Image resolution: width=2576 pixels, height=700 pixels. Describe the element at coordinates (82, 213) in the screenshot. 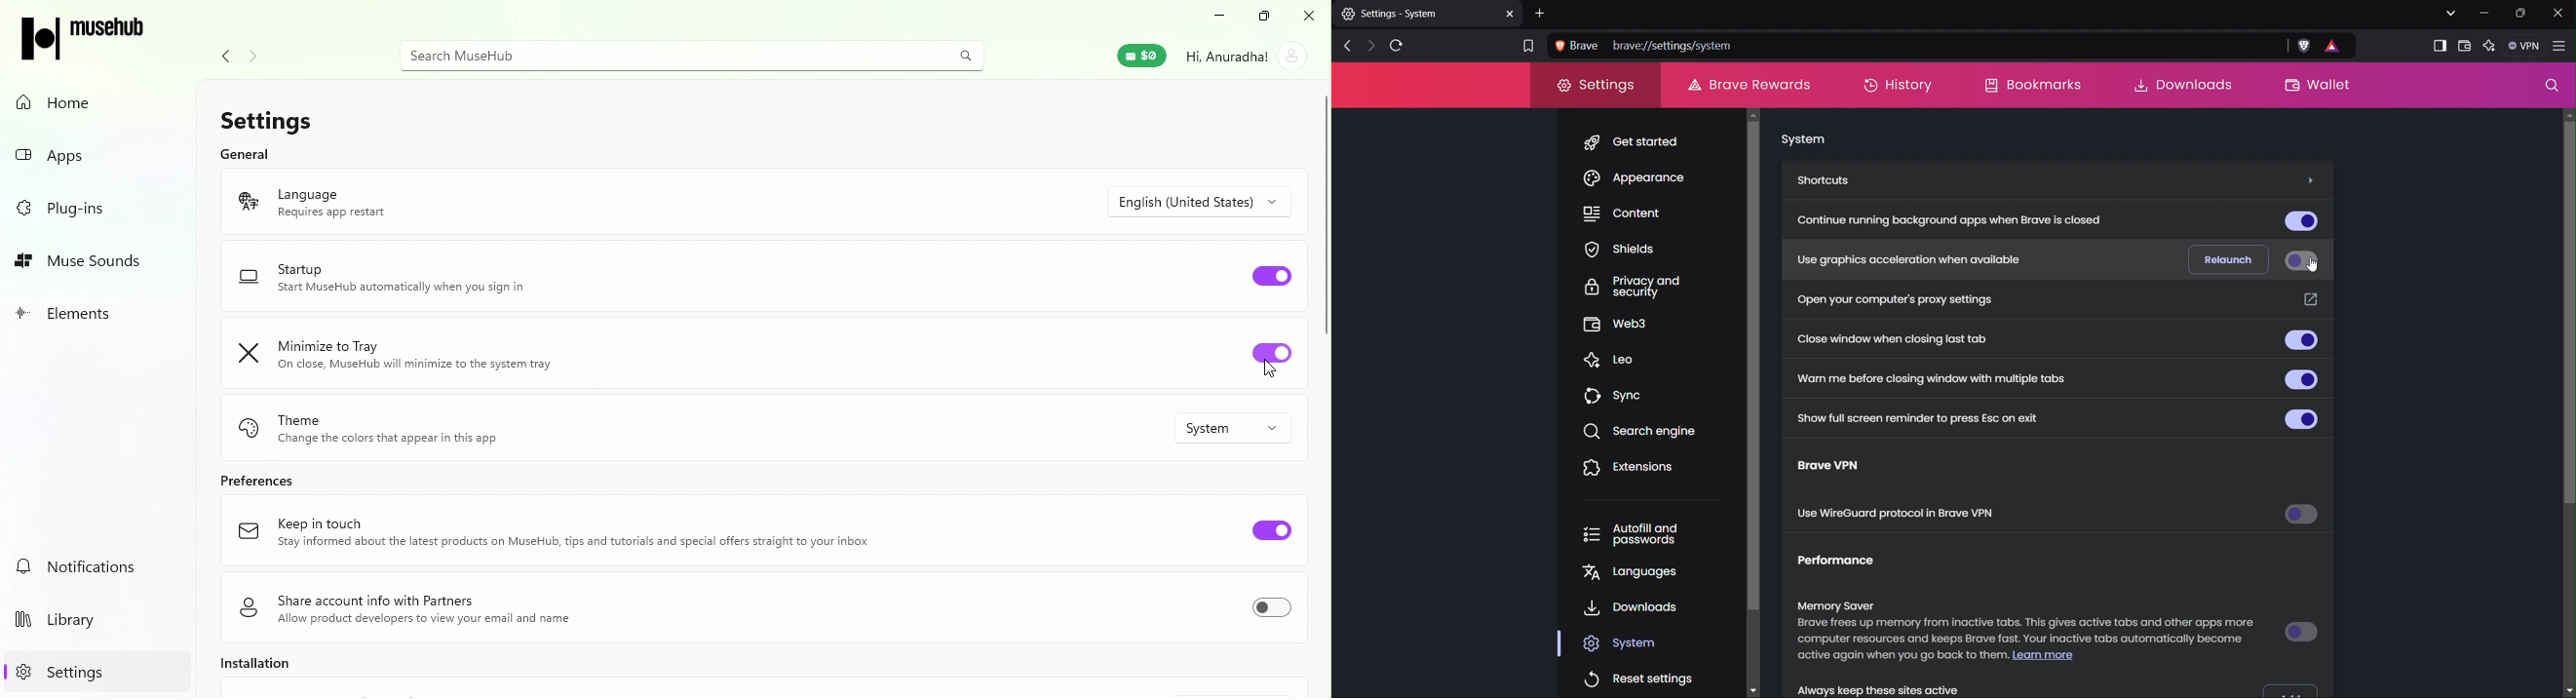

I see `Plug-ins` at that location.